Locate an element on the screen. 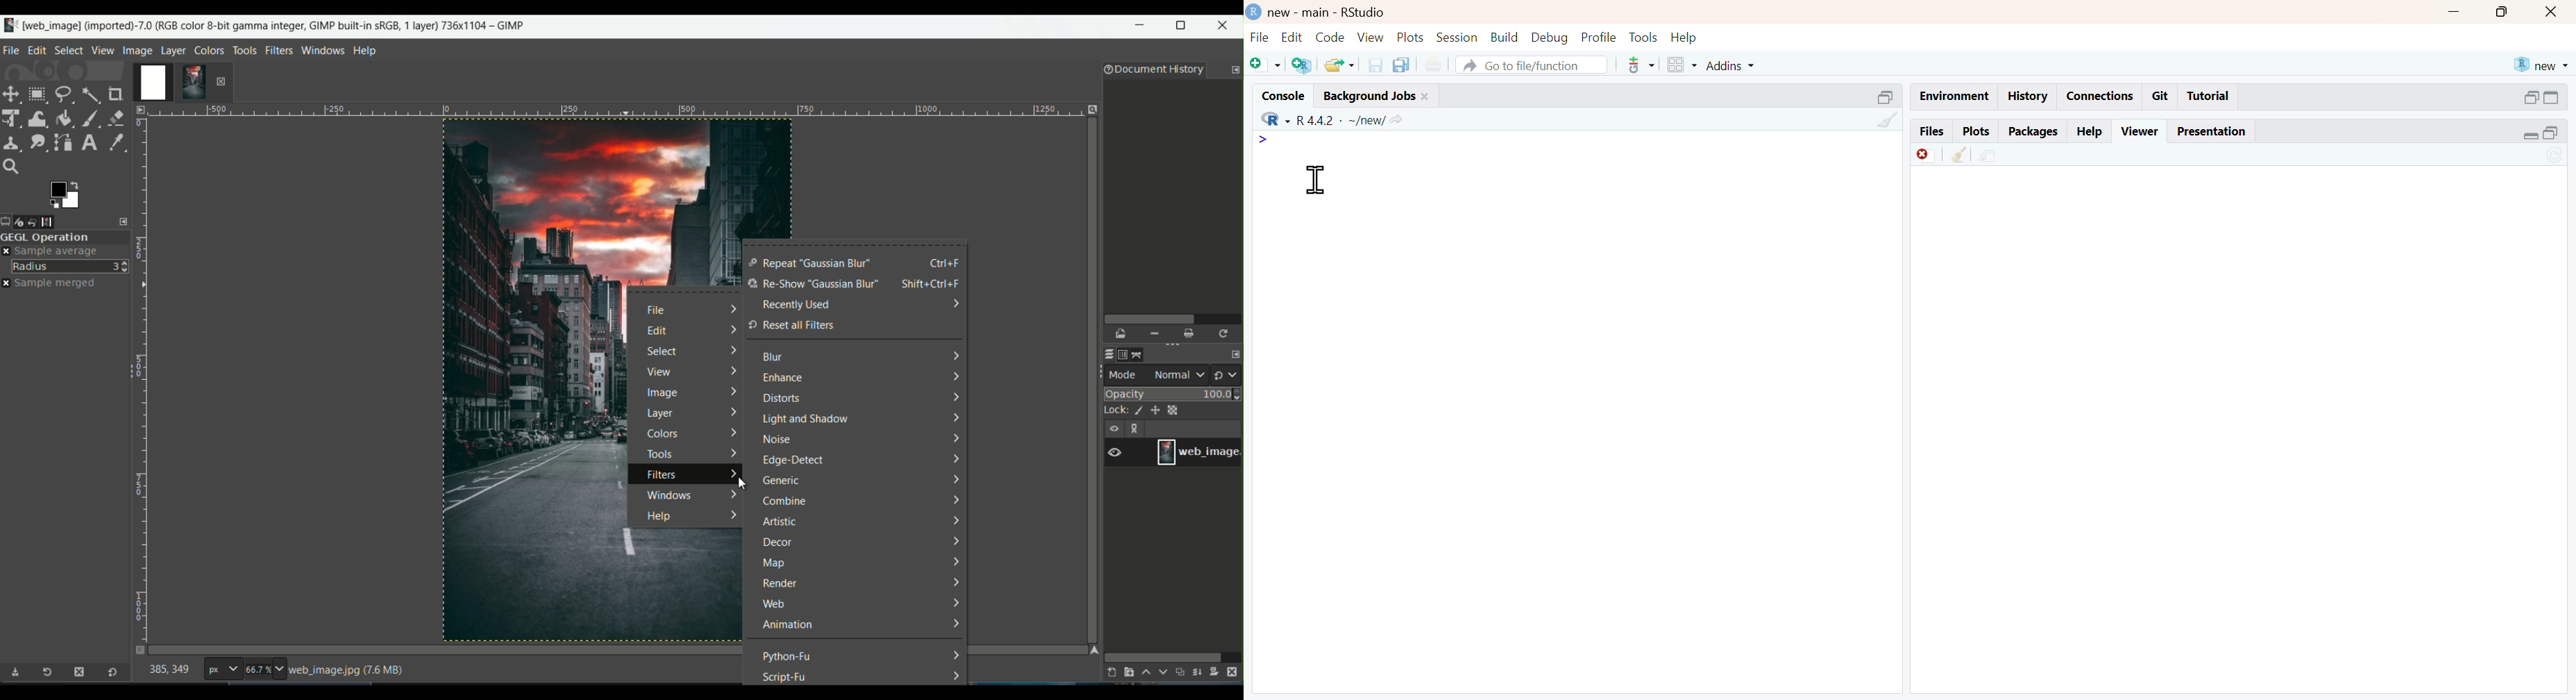 The width and height of the screenshot is (2576, 700). tools is located at coordinates (659, 454).